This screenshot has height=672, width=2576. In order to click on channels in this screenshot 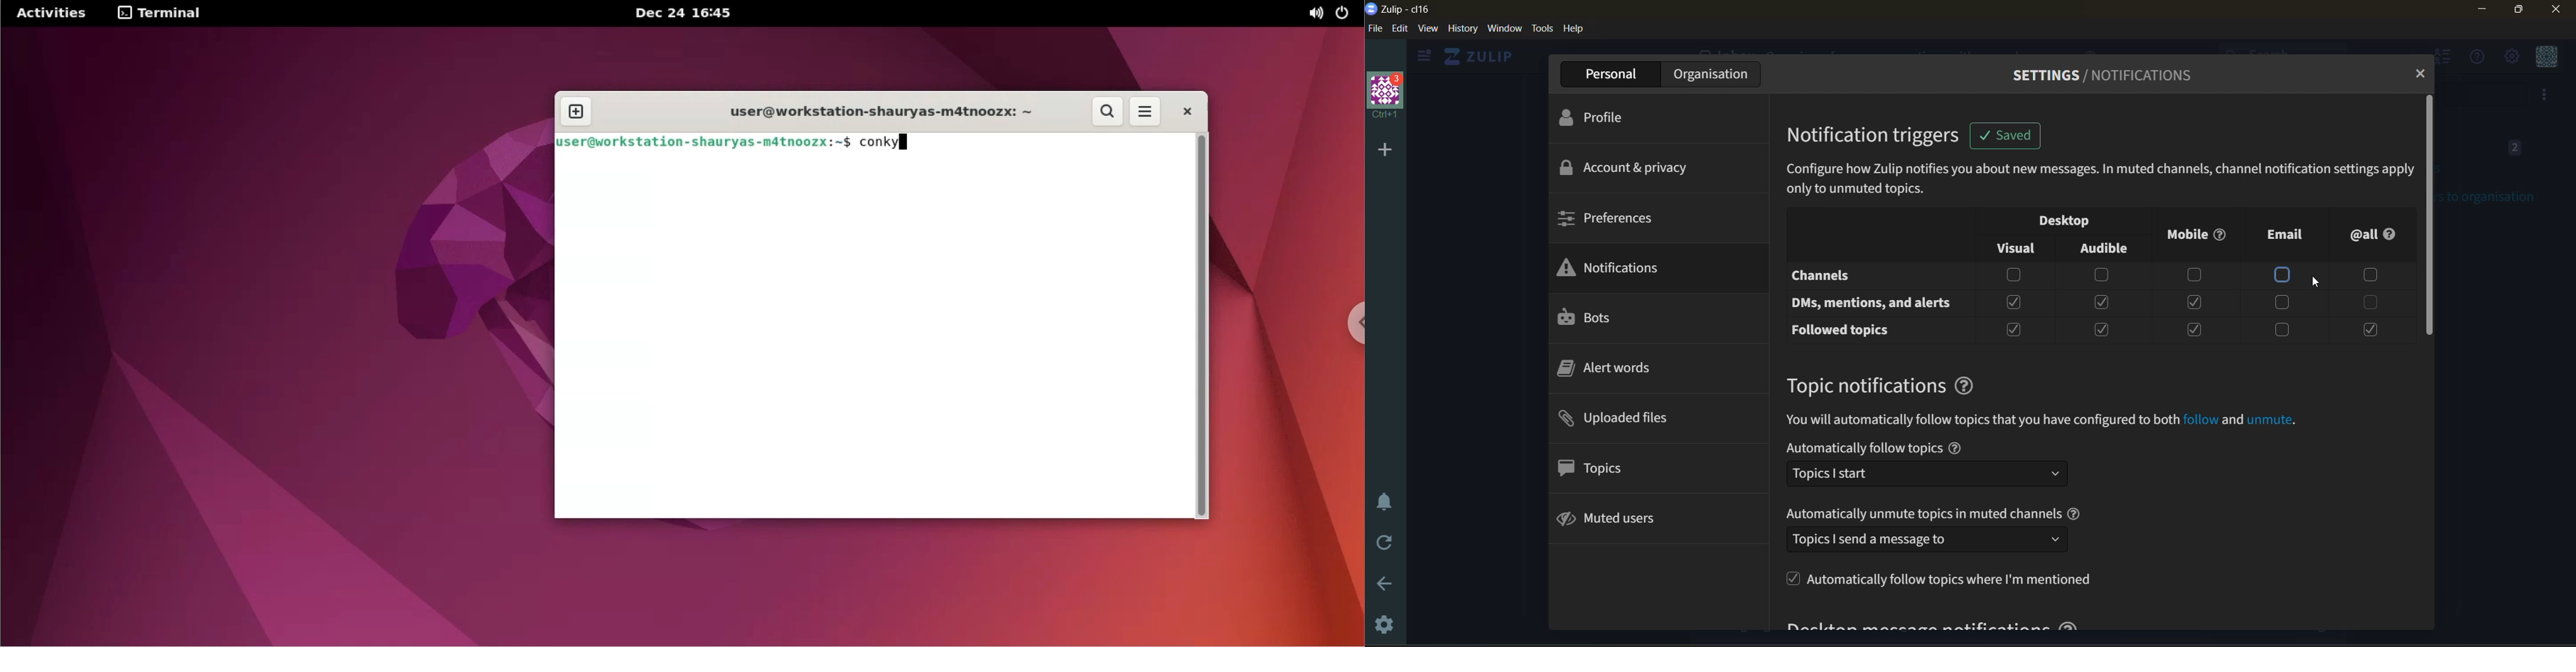, I will do `click(1856, 277)`.